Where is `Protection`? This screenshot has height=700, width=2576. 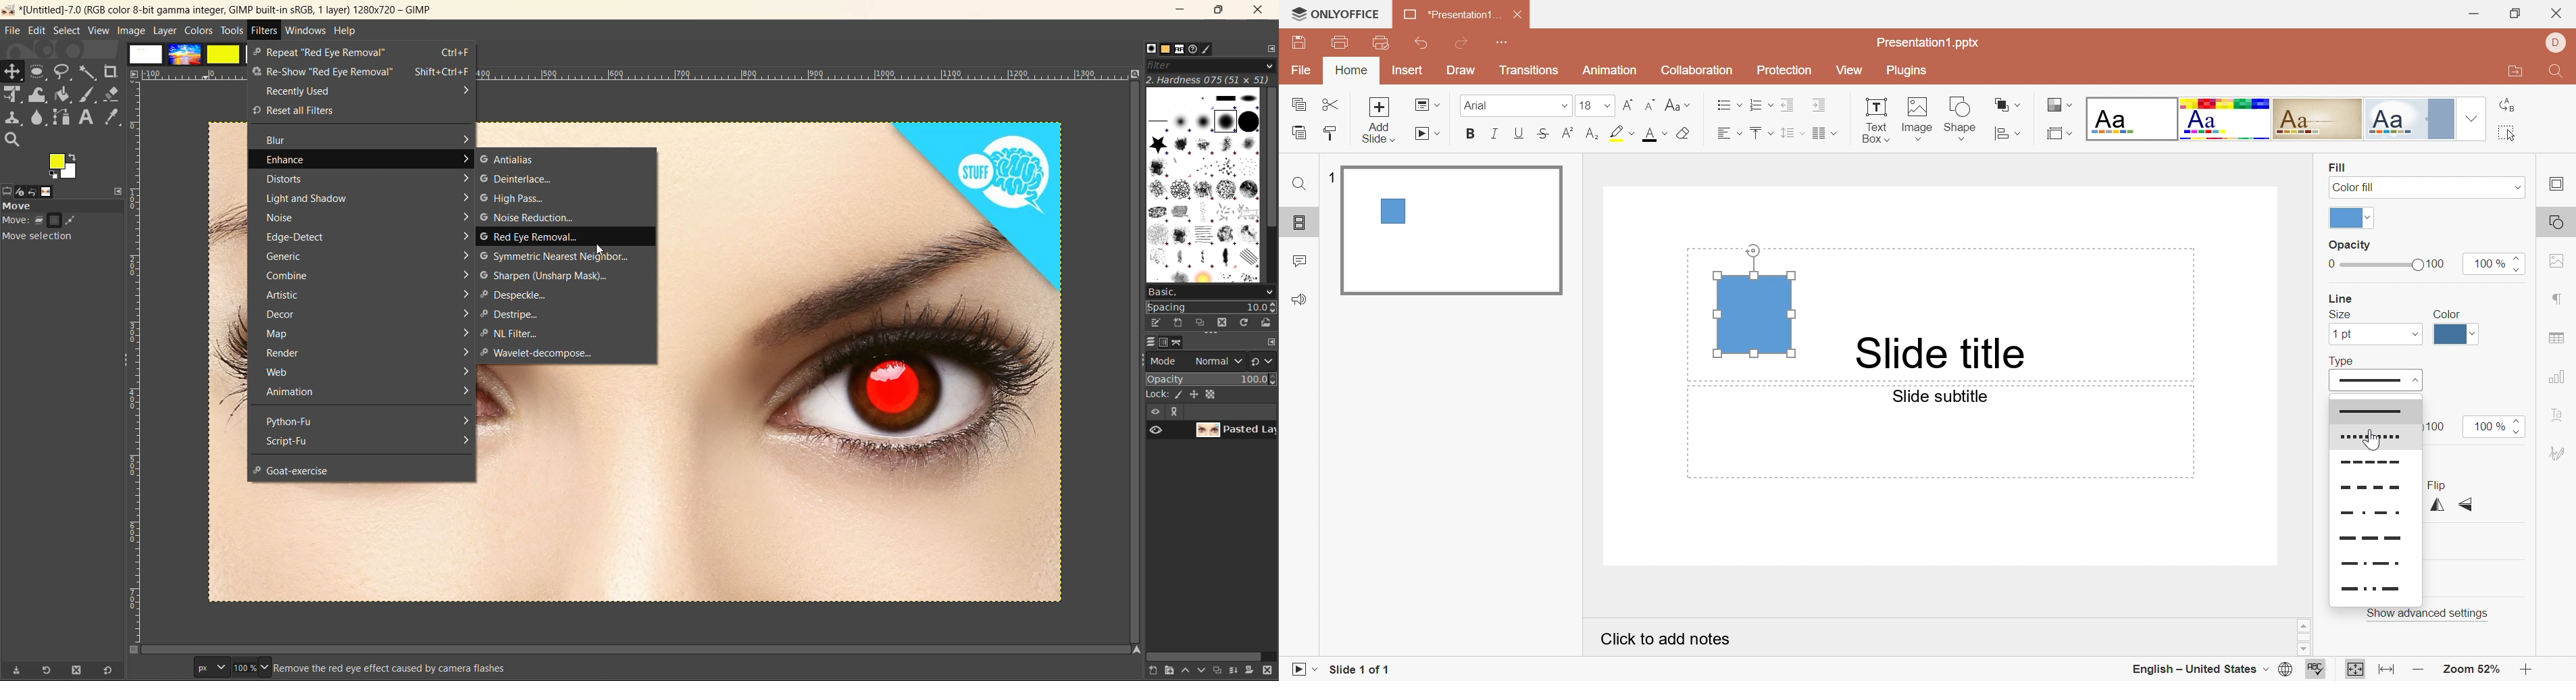 Protection is located at coordinates (1787, 70).